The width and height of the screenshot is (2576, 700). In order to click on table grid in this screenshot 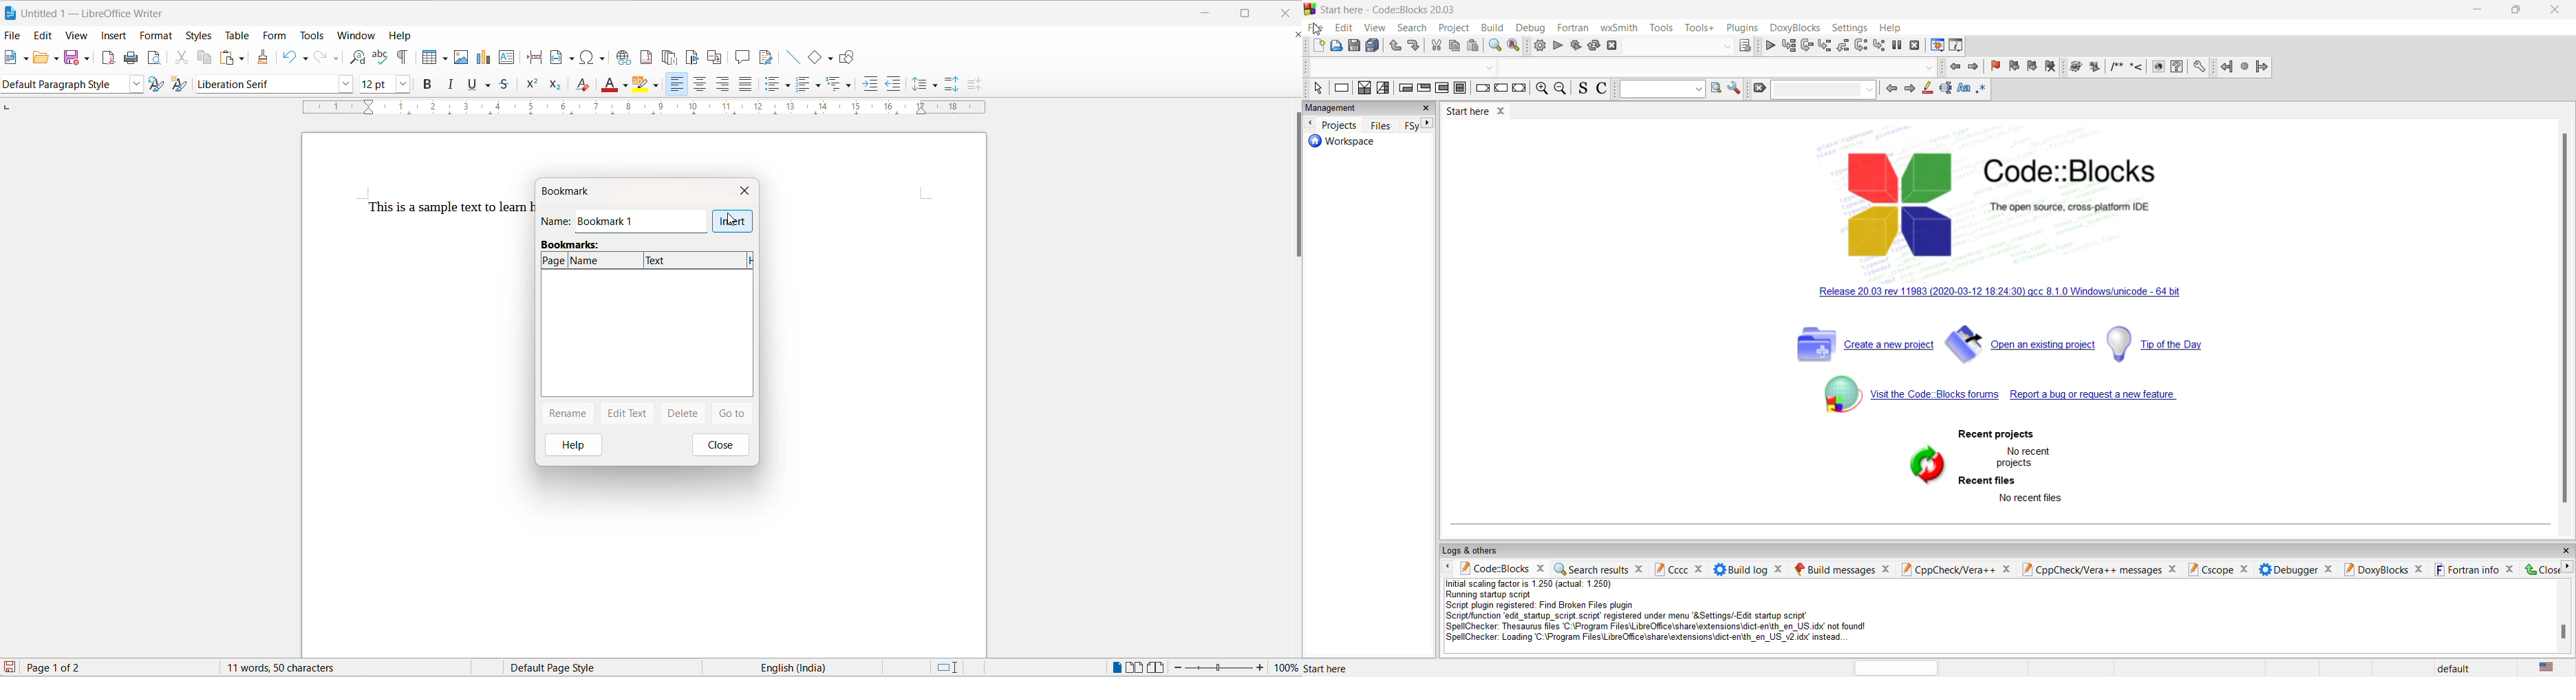, I will do `click(443, 59)`.